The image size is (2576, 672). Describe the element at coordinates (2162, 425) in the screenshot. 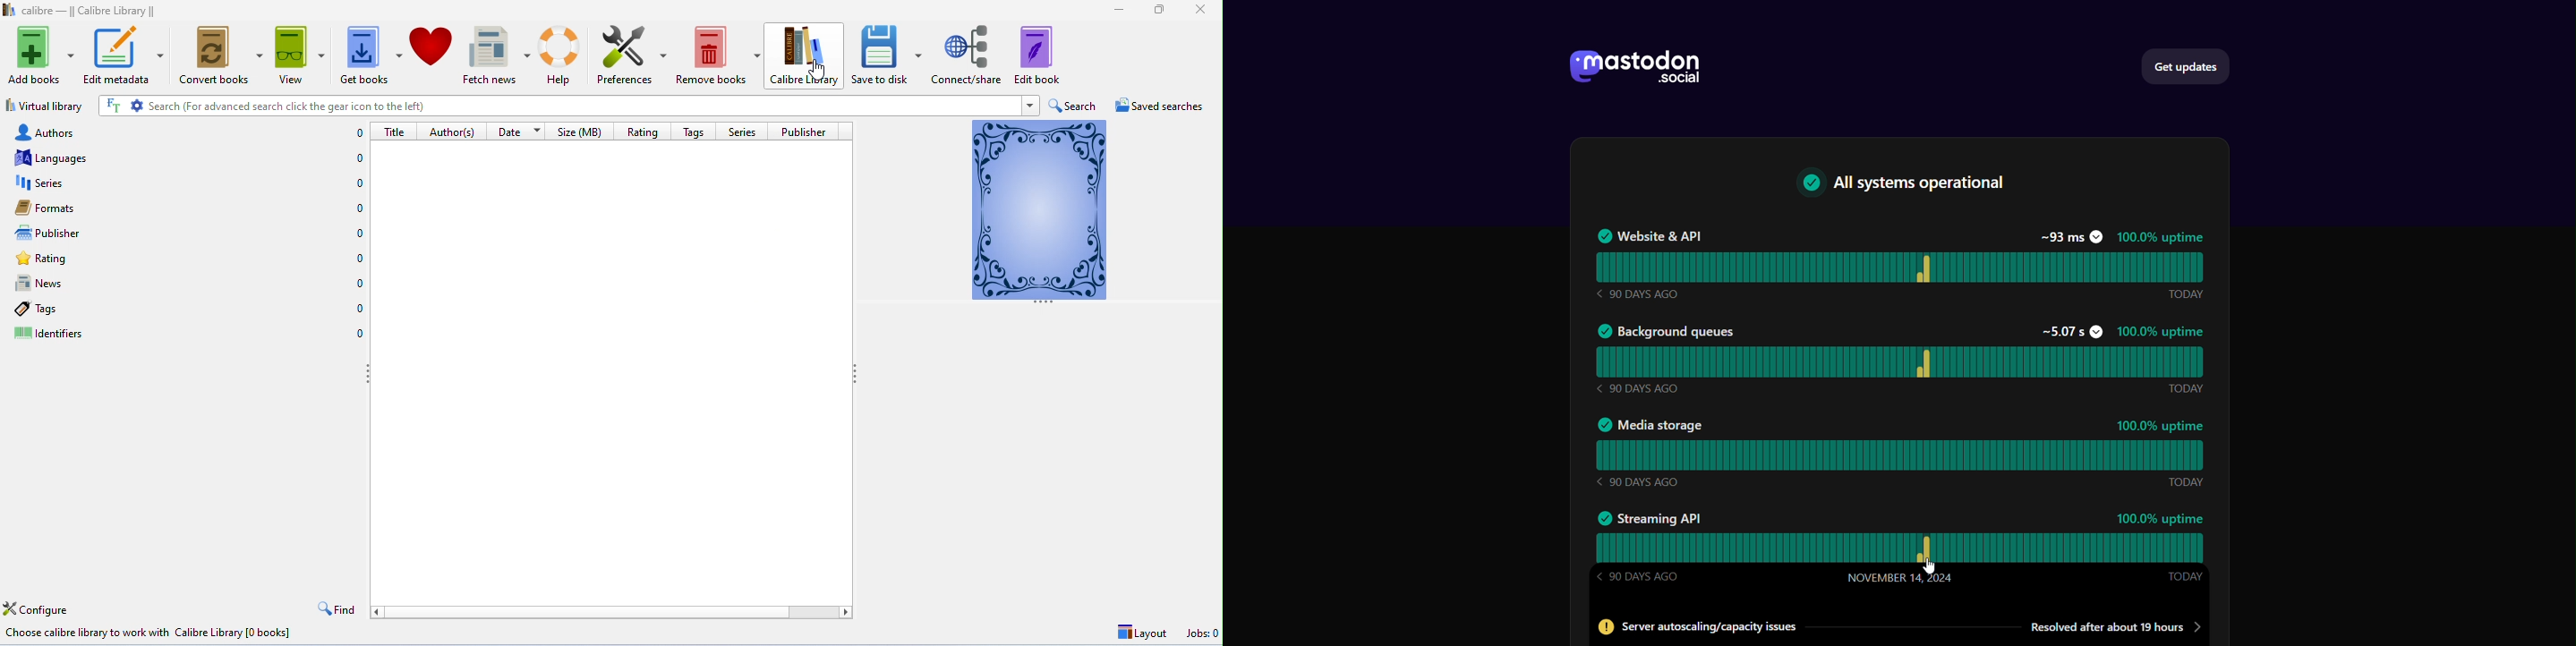

I see `100.0% uptime` at that location.